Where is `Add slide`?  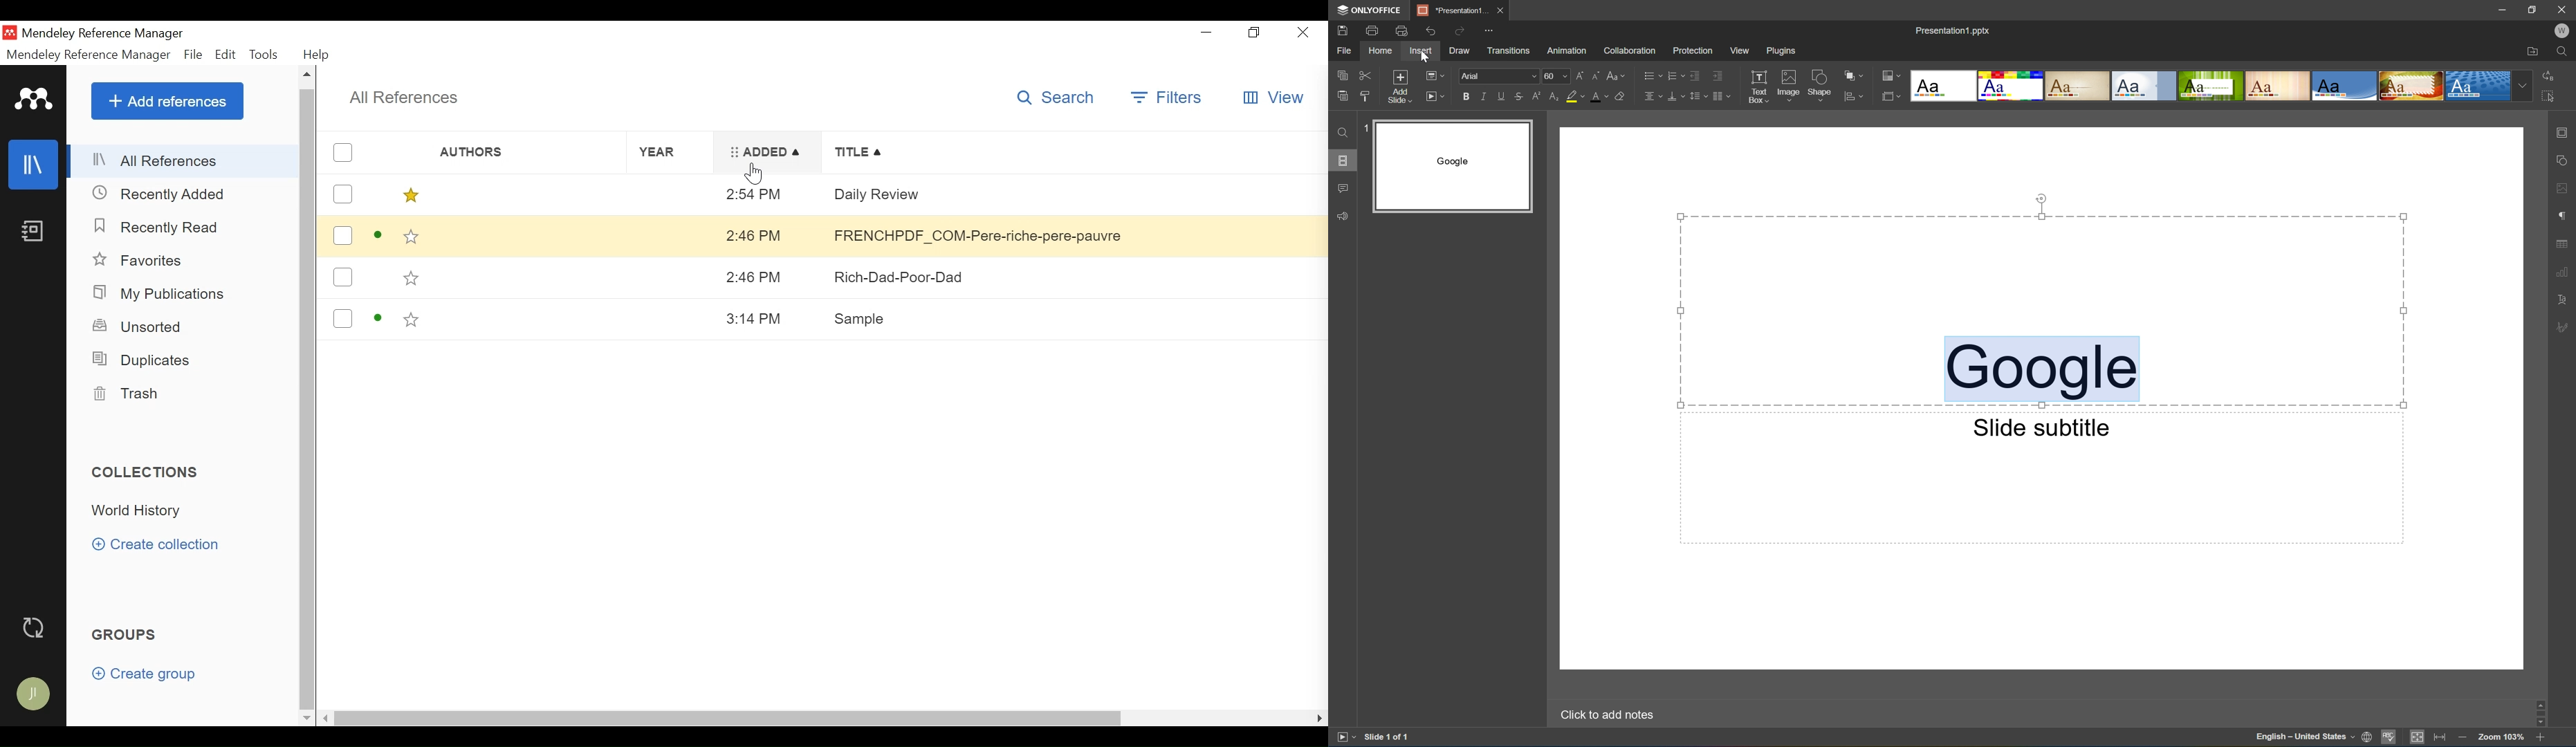 Add slide is located at coordinates (1402, 87).